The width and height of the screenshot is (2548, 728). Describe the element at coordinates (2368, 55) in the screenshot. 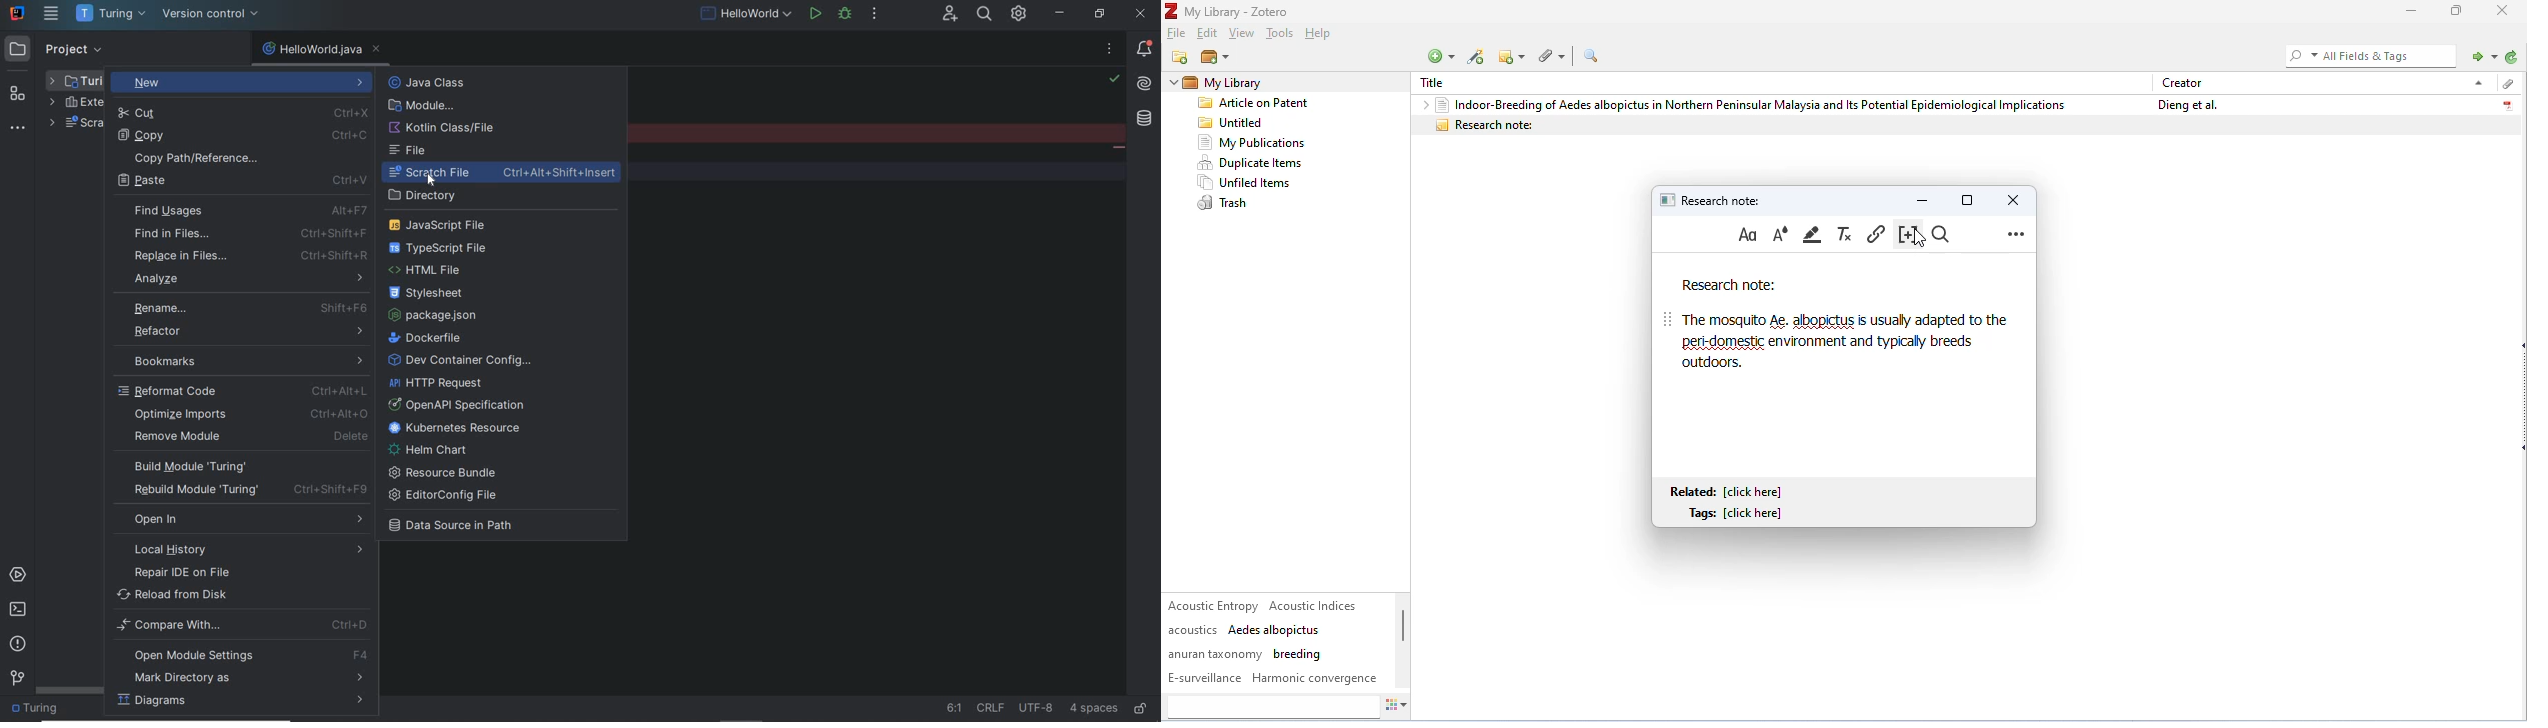

I see `all fields and tagd` at that location.